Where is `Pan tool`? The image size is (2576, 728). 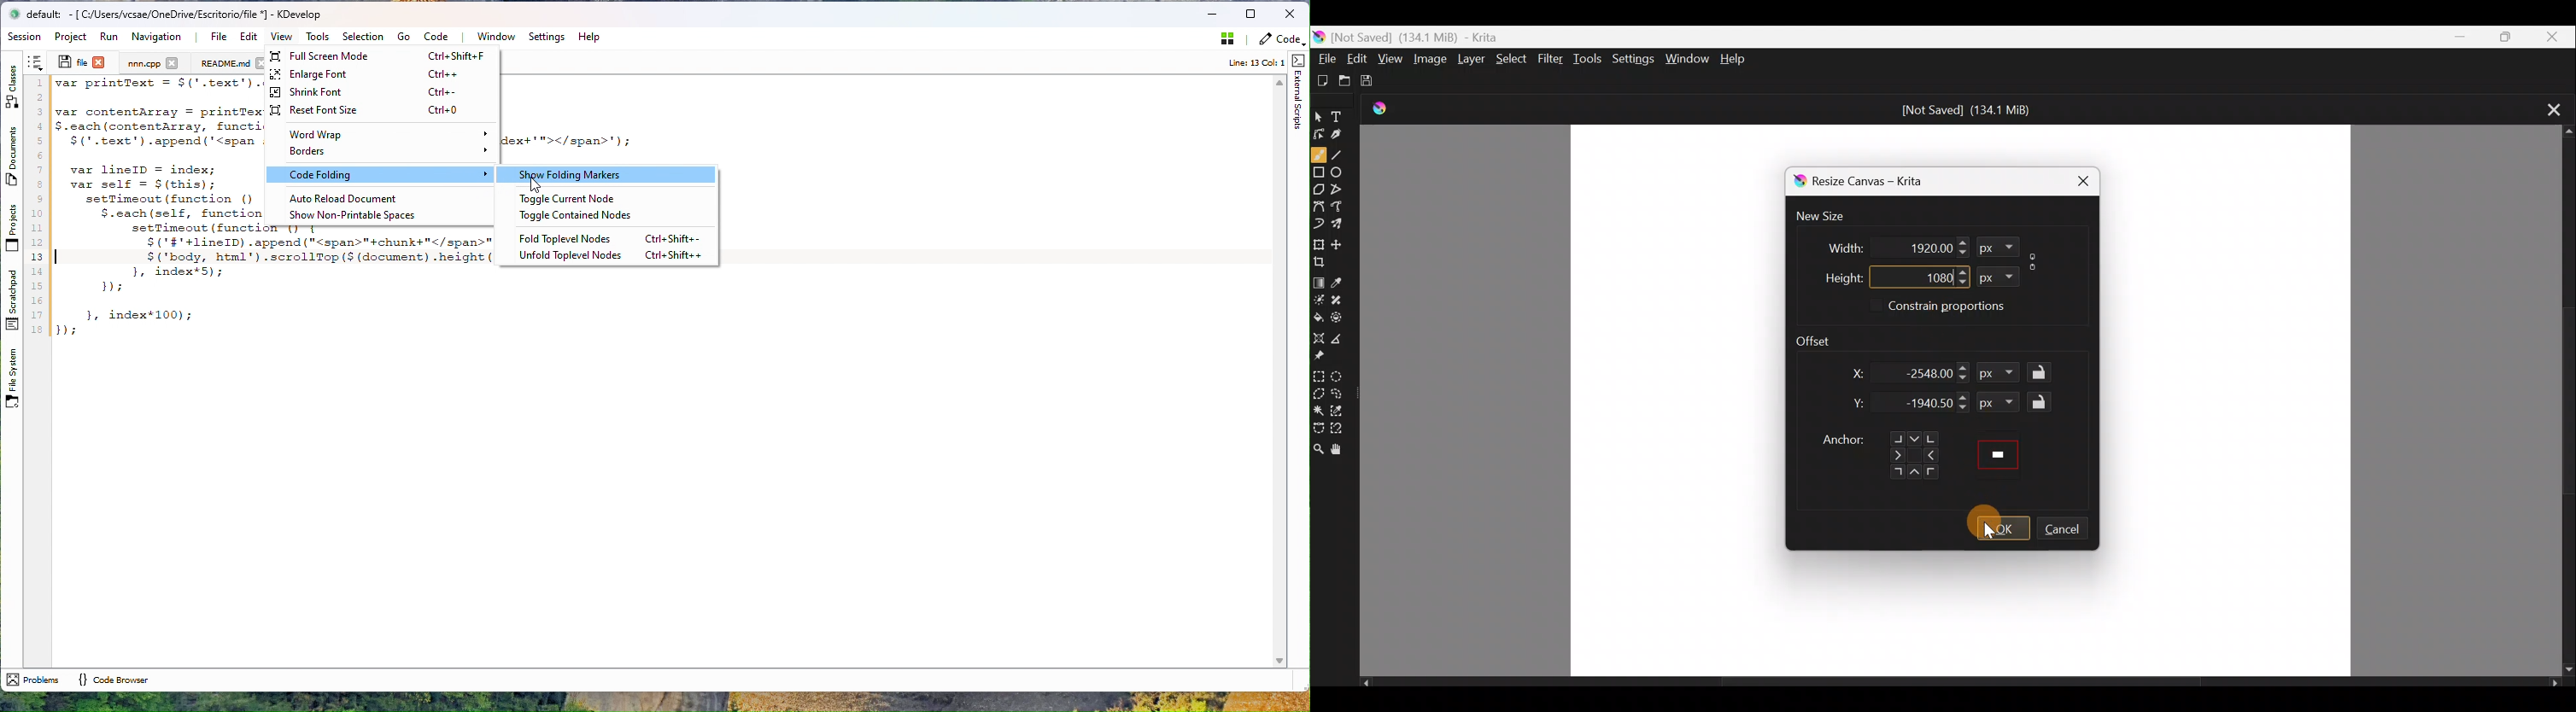
Pan tool is located at coordinates (1339, 450).